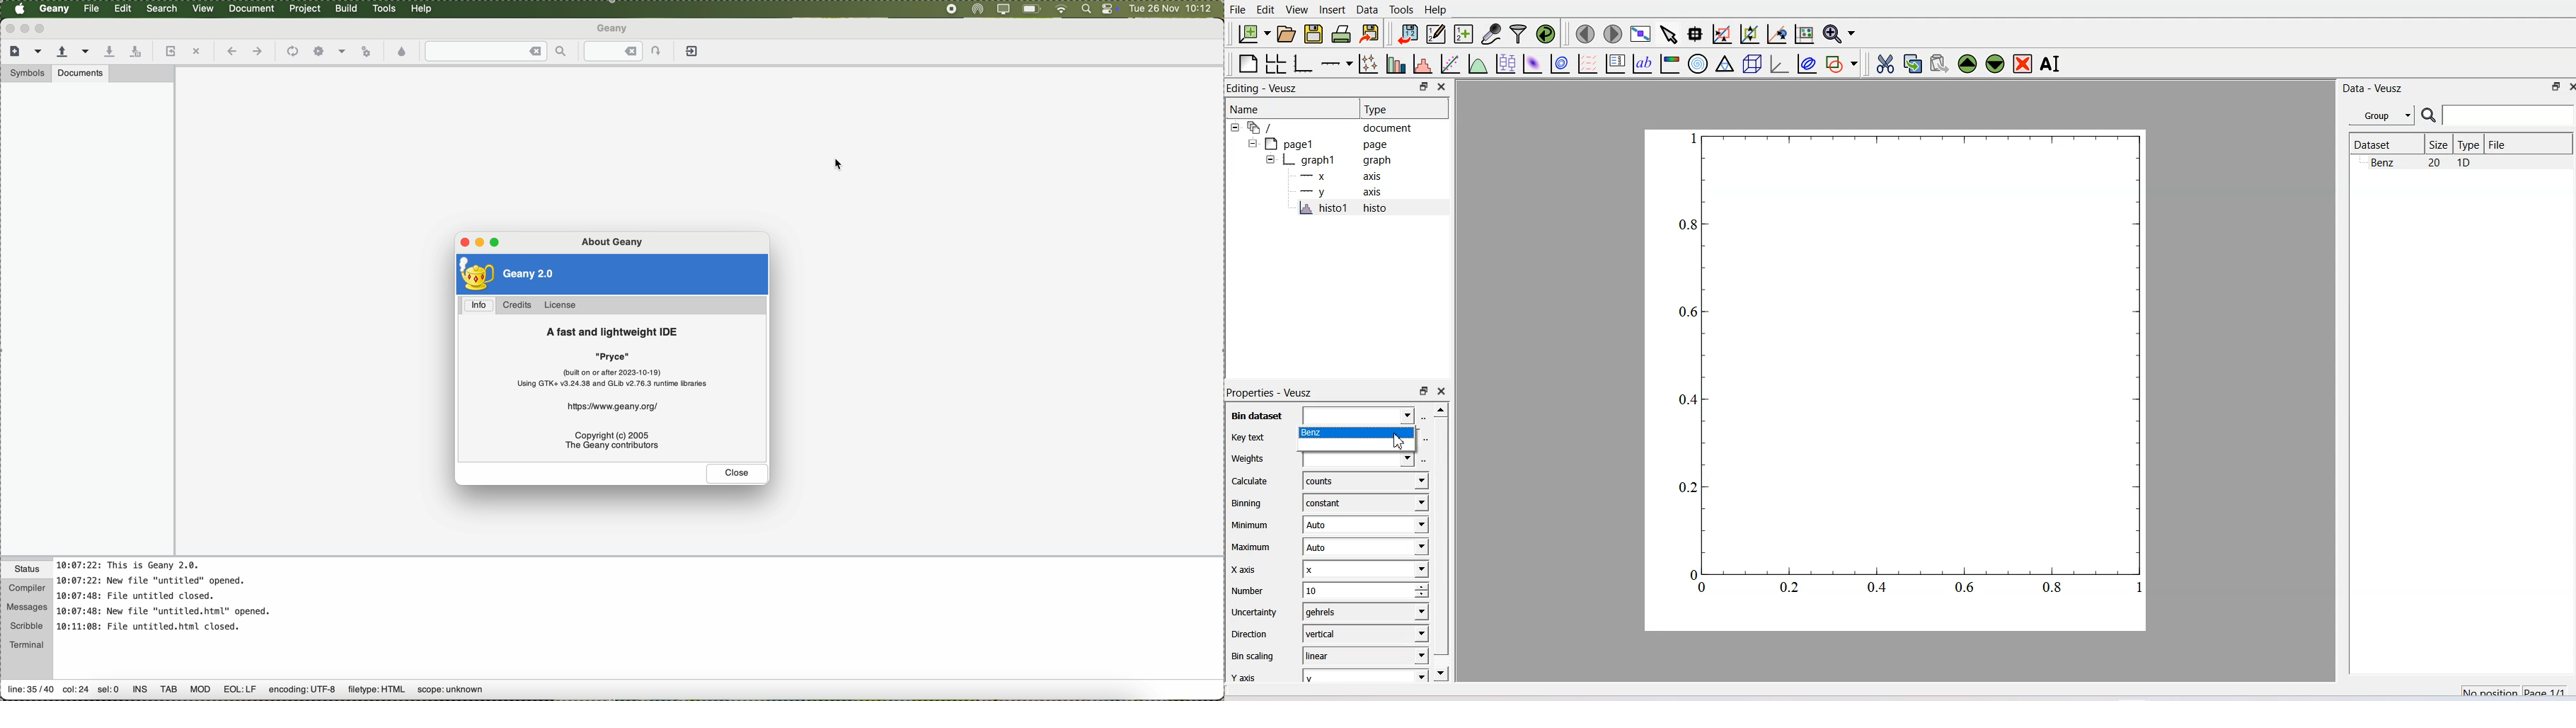  I want to click on Reset graph axes, so click(1805, 33).